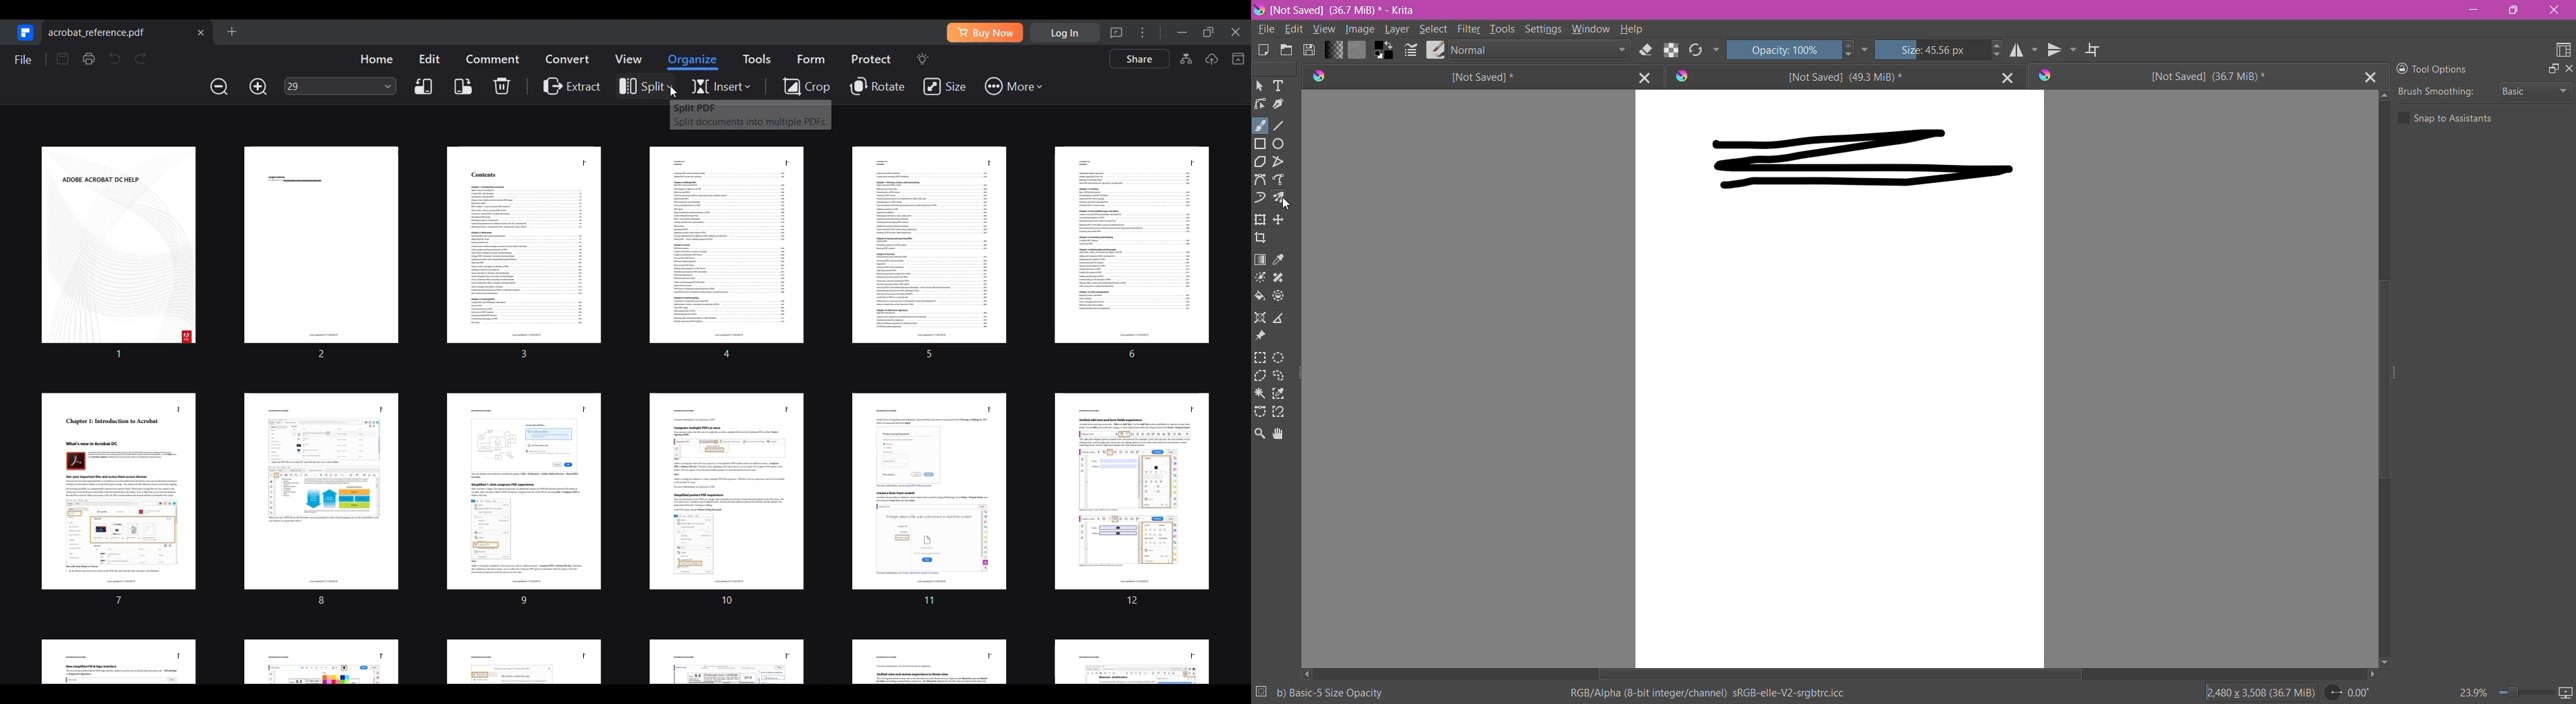 Image resolution: width=2576 pixels, height=728 pixels. What do you see at coordinates (1260, 86) in the screenshot?
I see `Select Shapes Tool` at bounding box center [1260, 86].